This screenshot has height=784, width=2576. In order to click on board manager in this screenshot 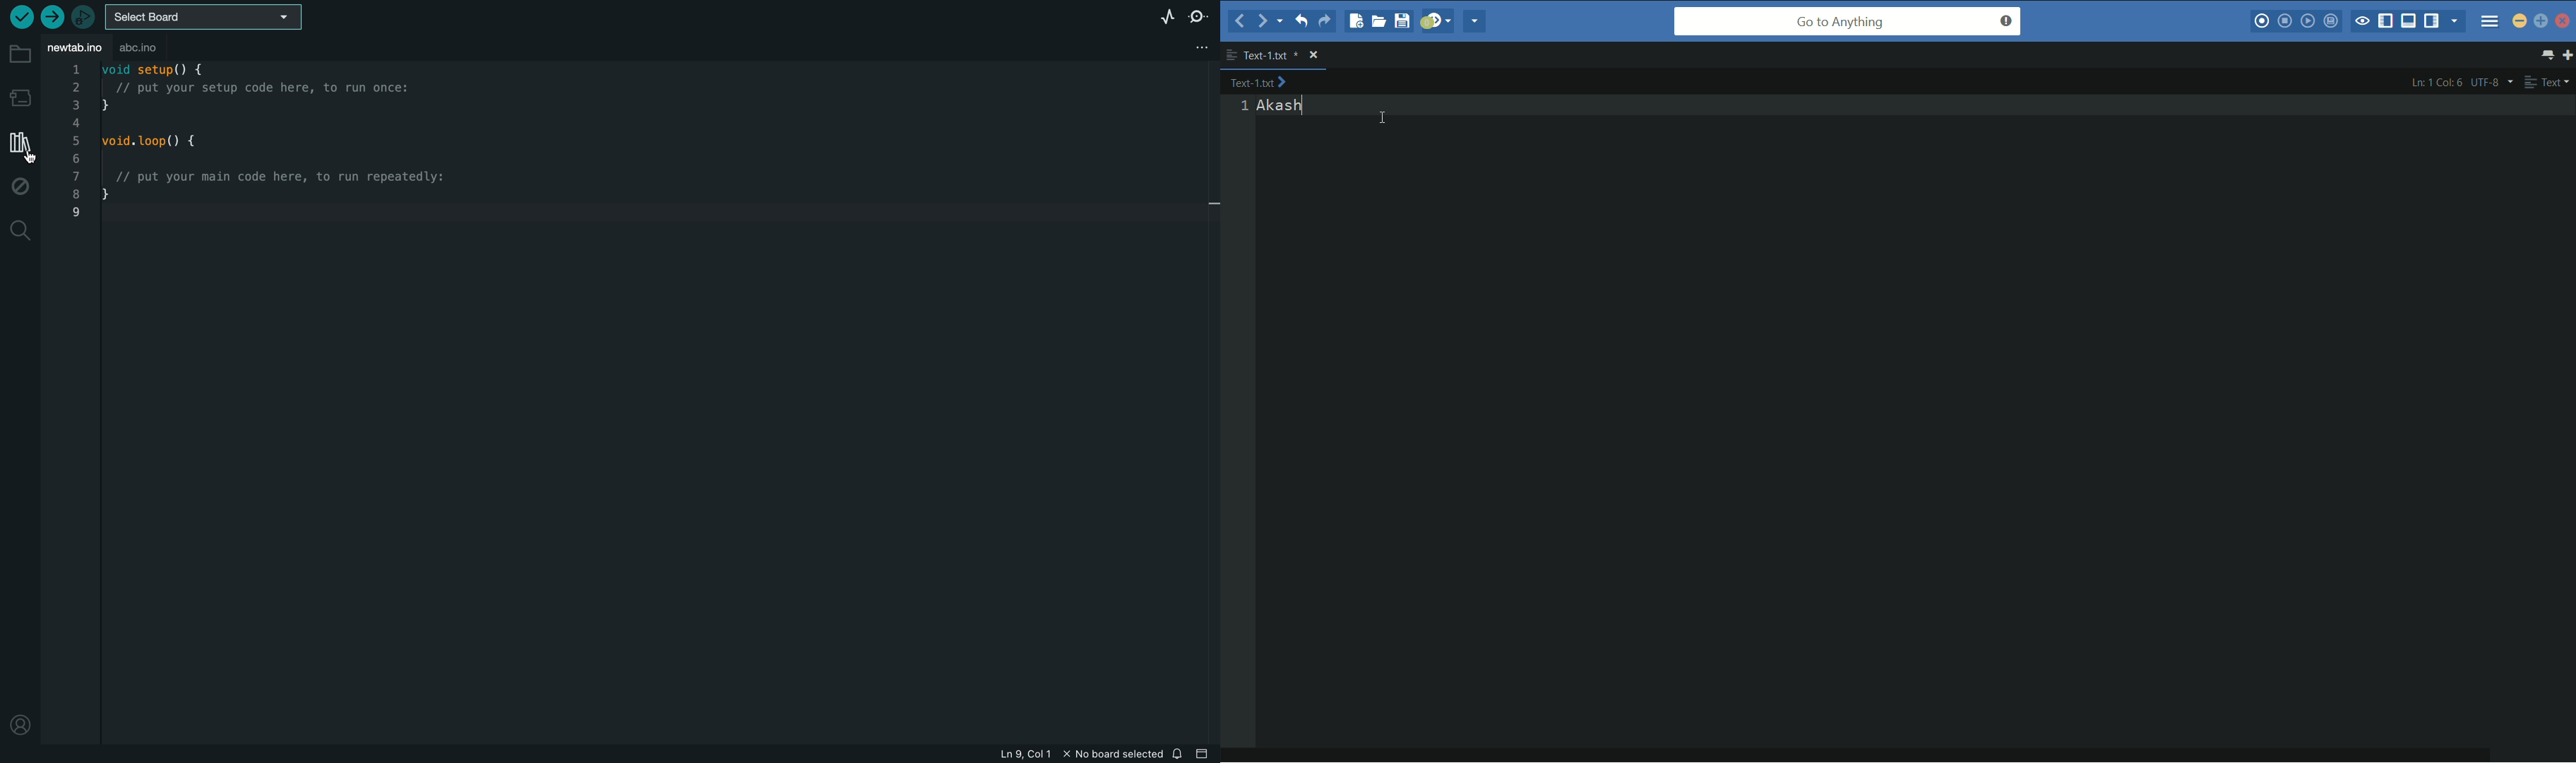, I will do `click(20, 97)`.